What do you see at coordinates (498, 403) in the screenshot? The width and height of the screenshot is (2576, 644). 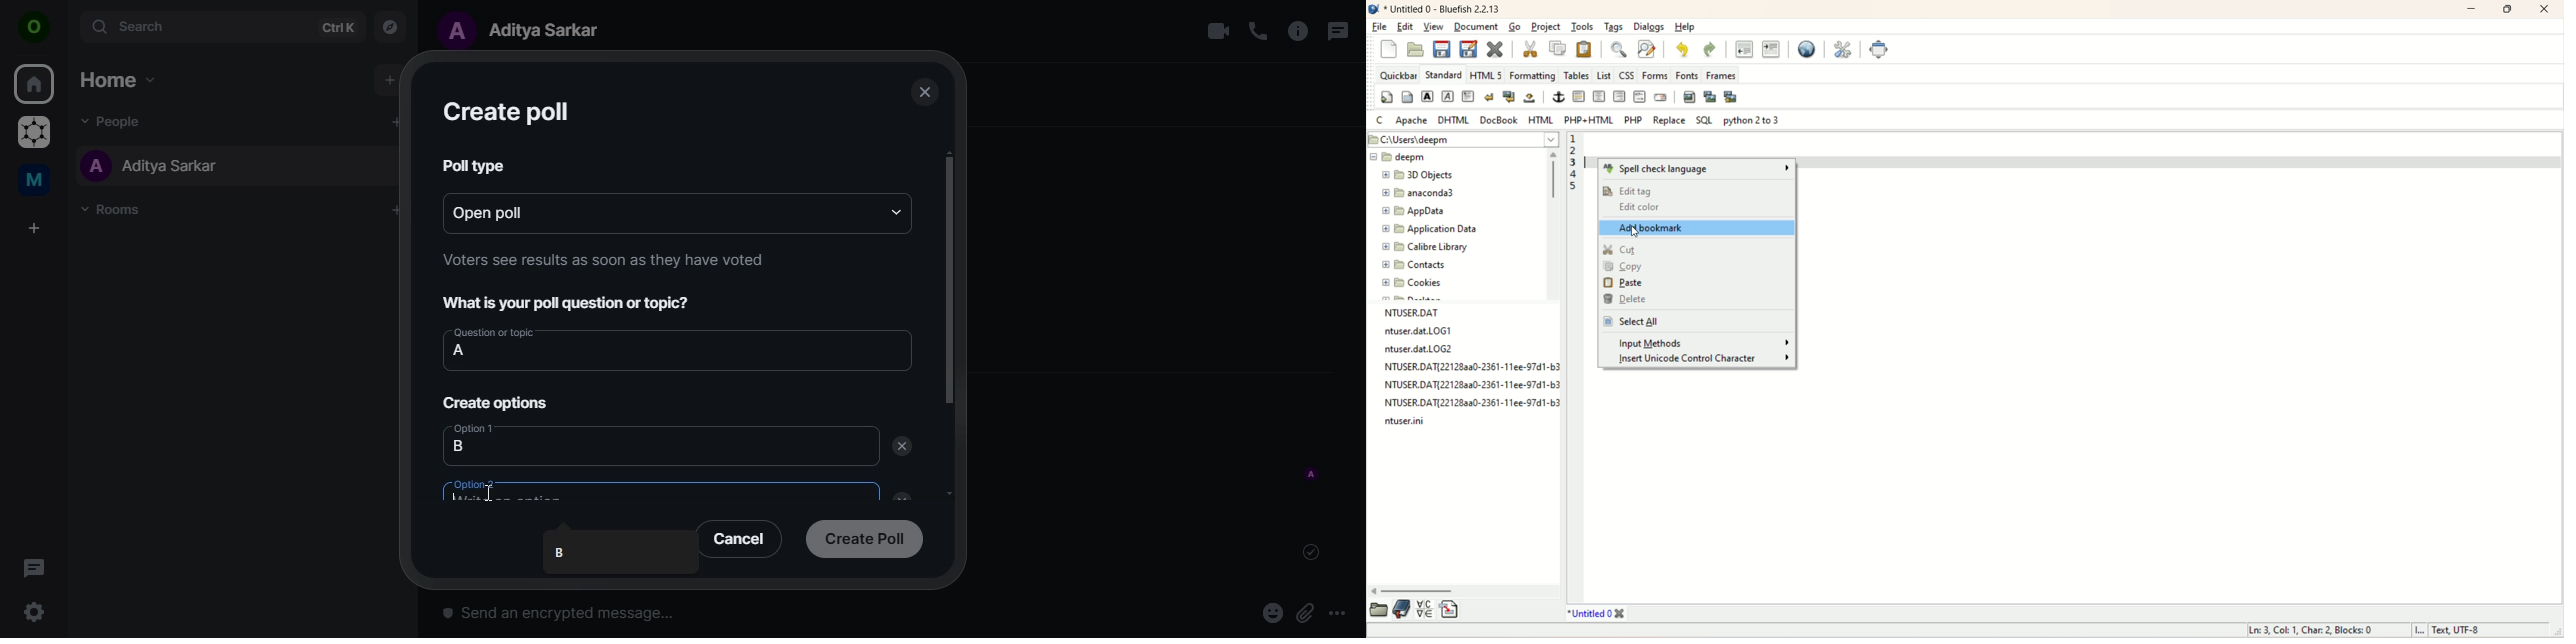 I see `create options` at bounding box center [498, 403].